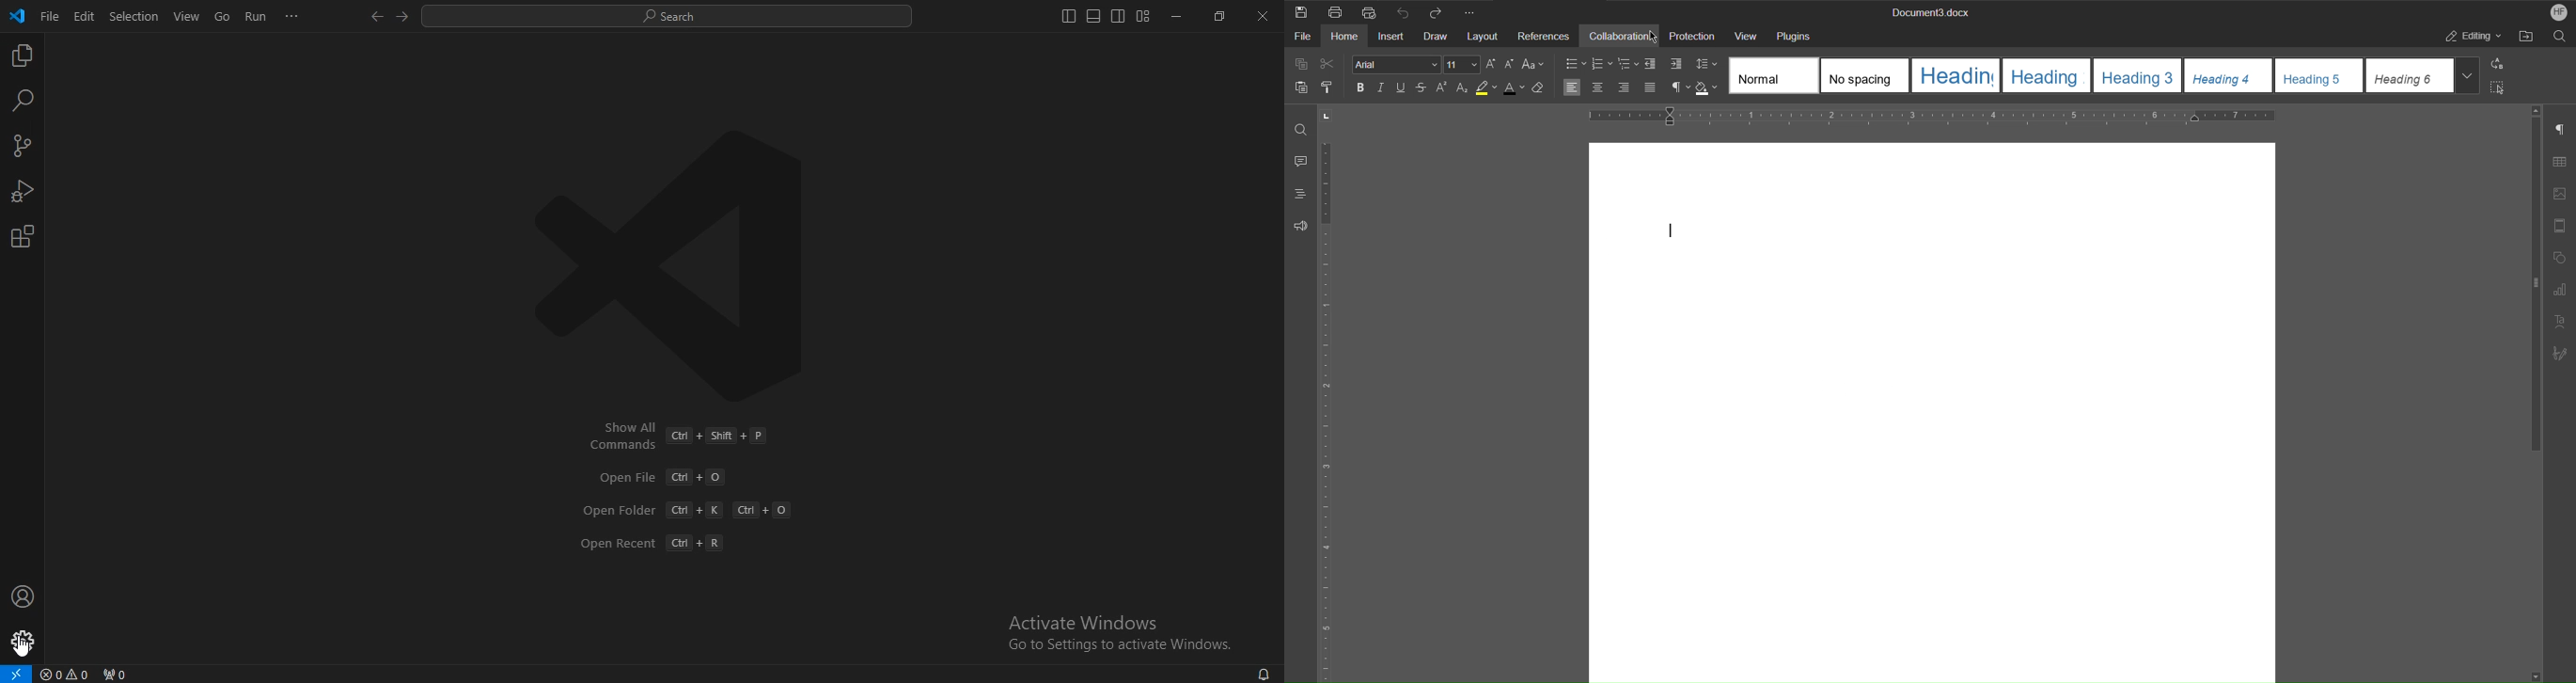 Image resolution: width=2576 pixels, height=700 pixels. Describe the element at coordinates (1329, 410) in the screenshot. I see `Vertical Ruler` at that location.